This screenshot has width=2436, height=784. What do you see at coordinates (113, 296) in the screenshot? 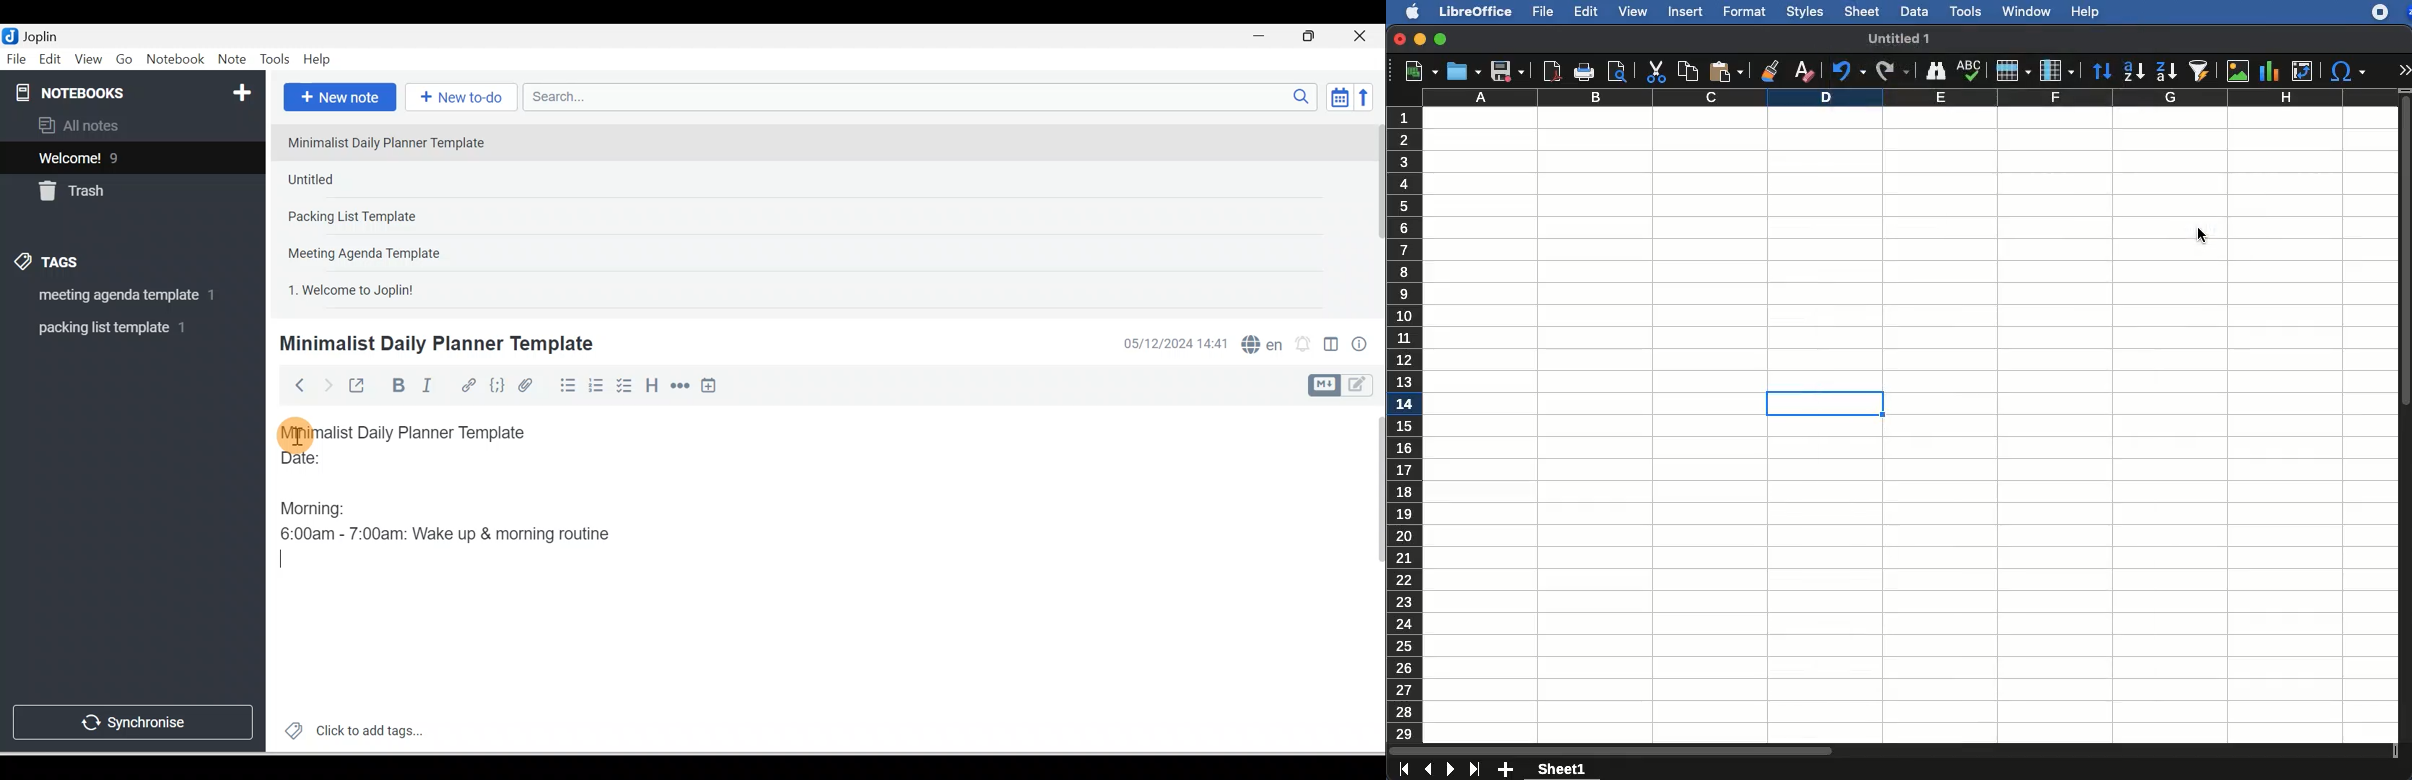
I see `Tag 1` at bounding box center [113, 296].